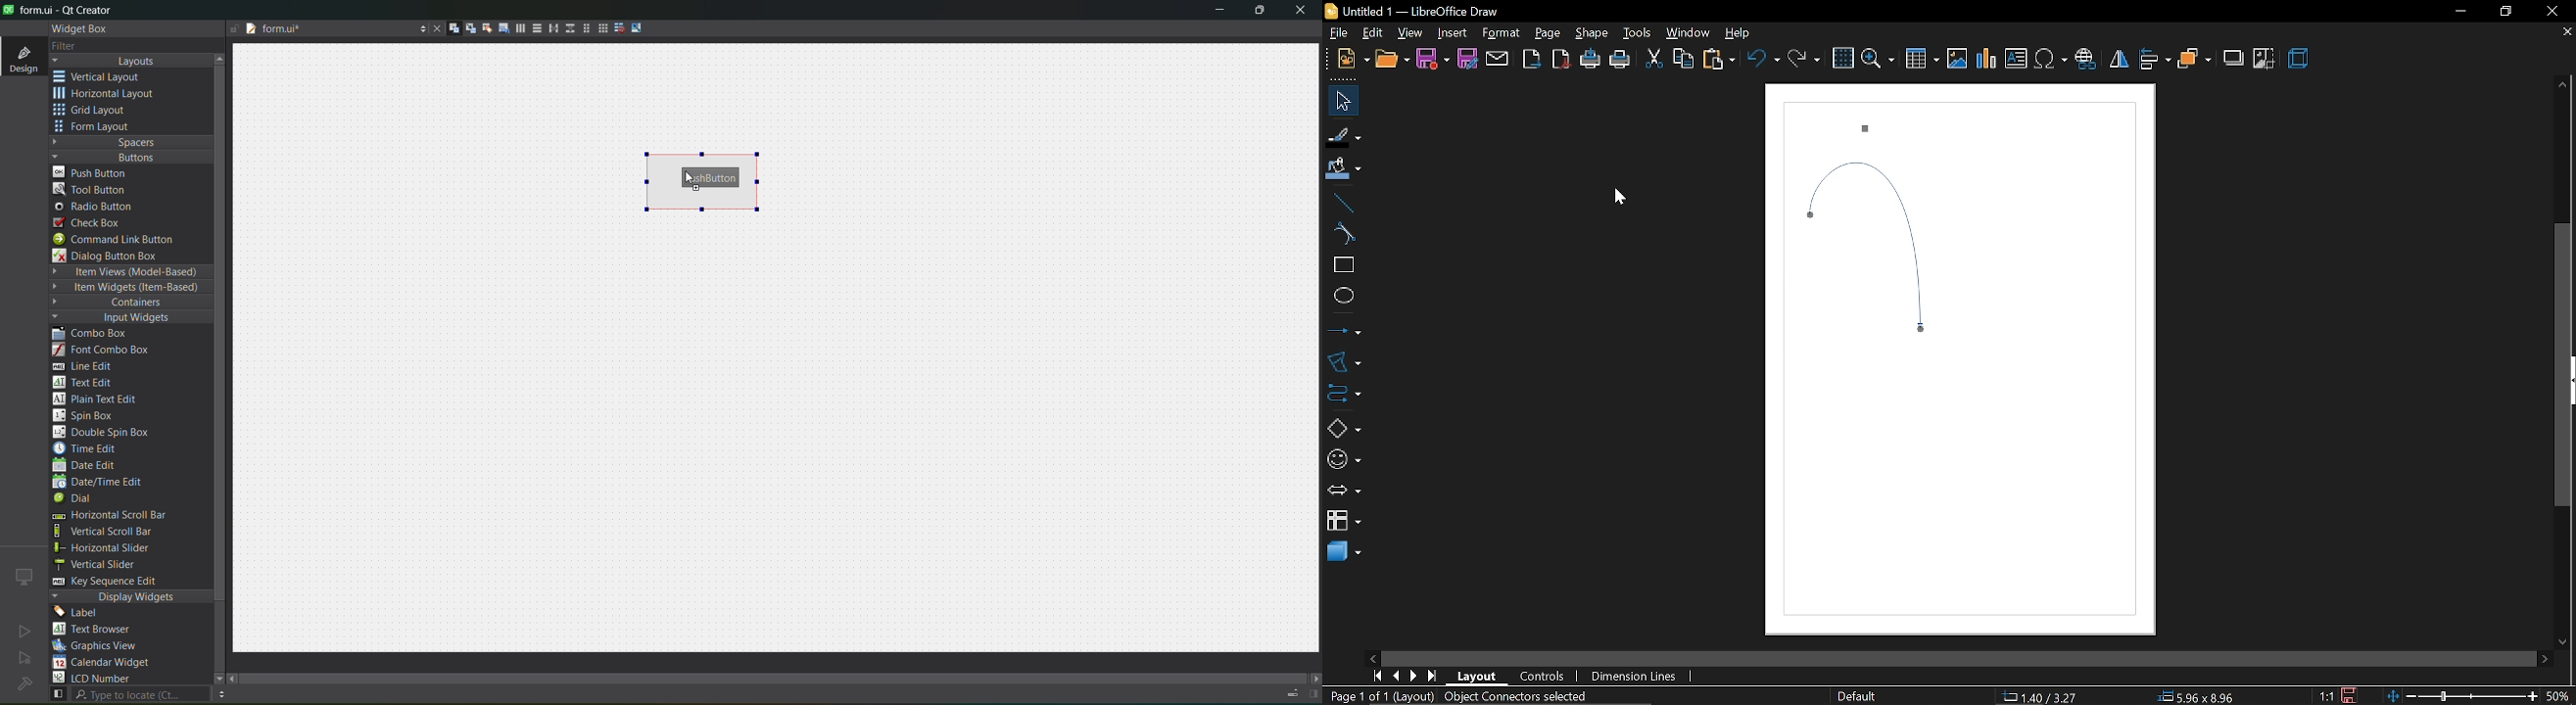 Image resolution: width=2576 pixels, height=728 pixels. Describe the element at coordinates (2085, 61) in the screenshot. I see `Insert hyperlink` at that location.